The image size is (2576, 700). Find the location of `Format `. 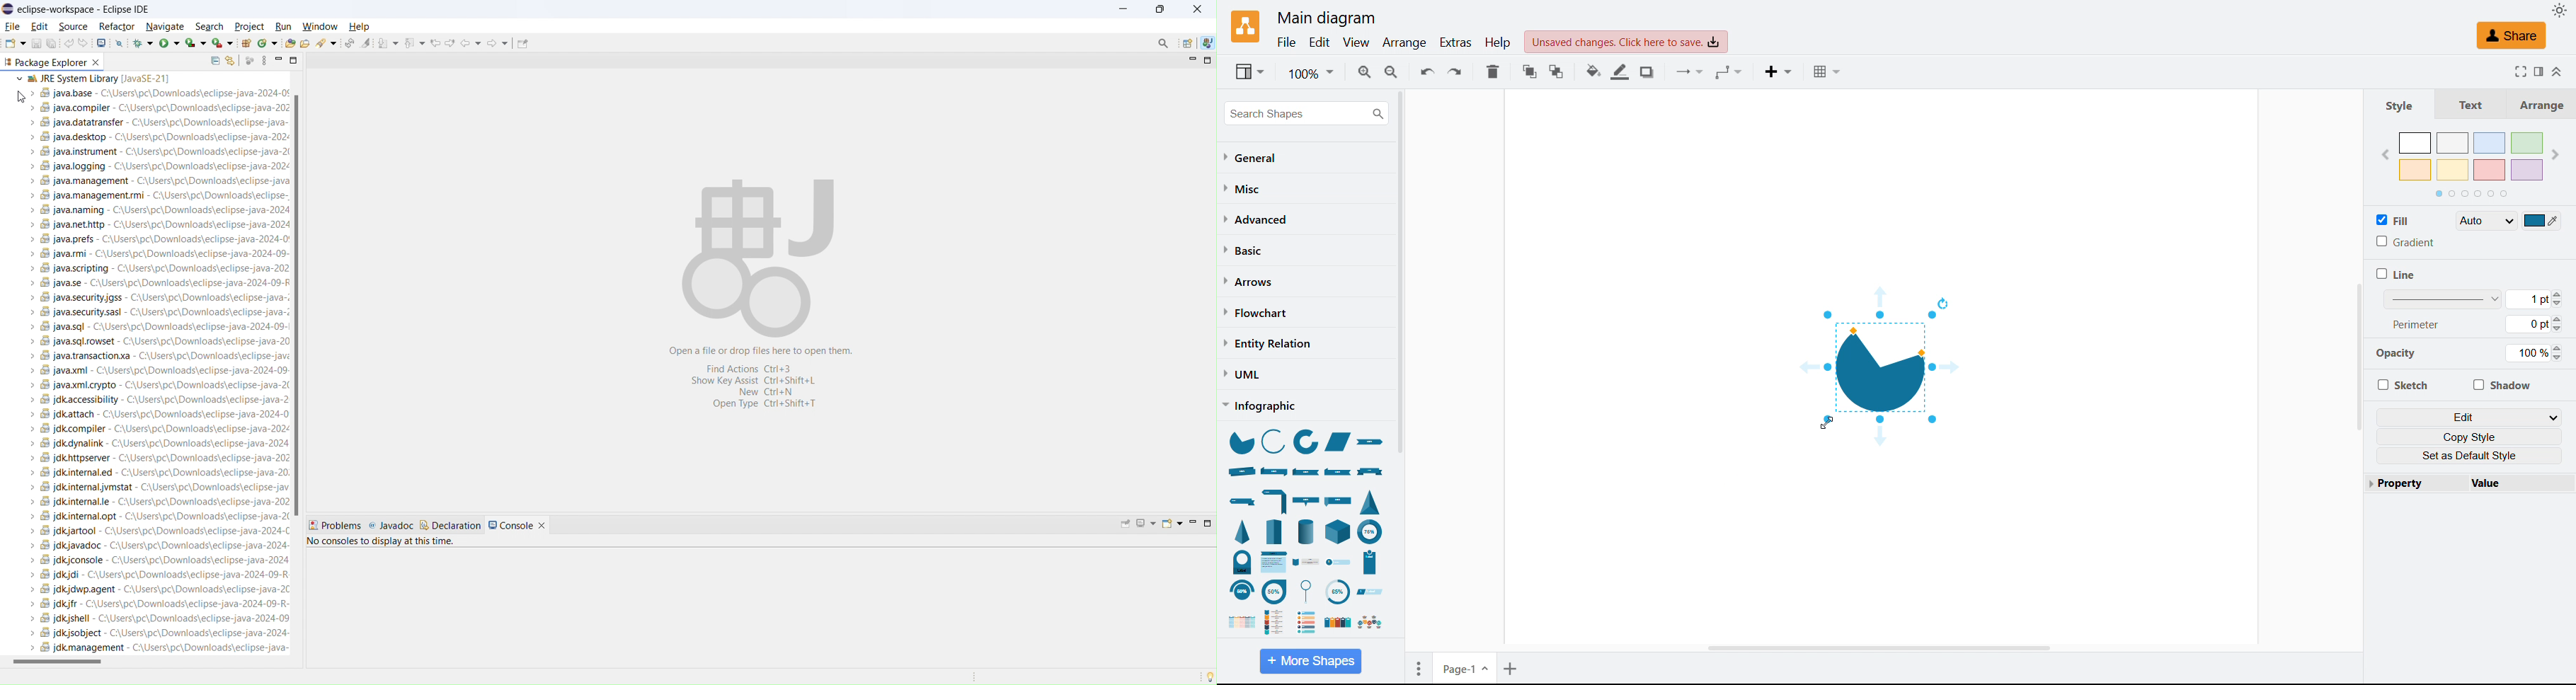

Format  is located at coordinates (2538, 71).